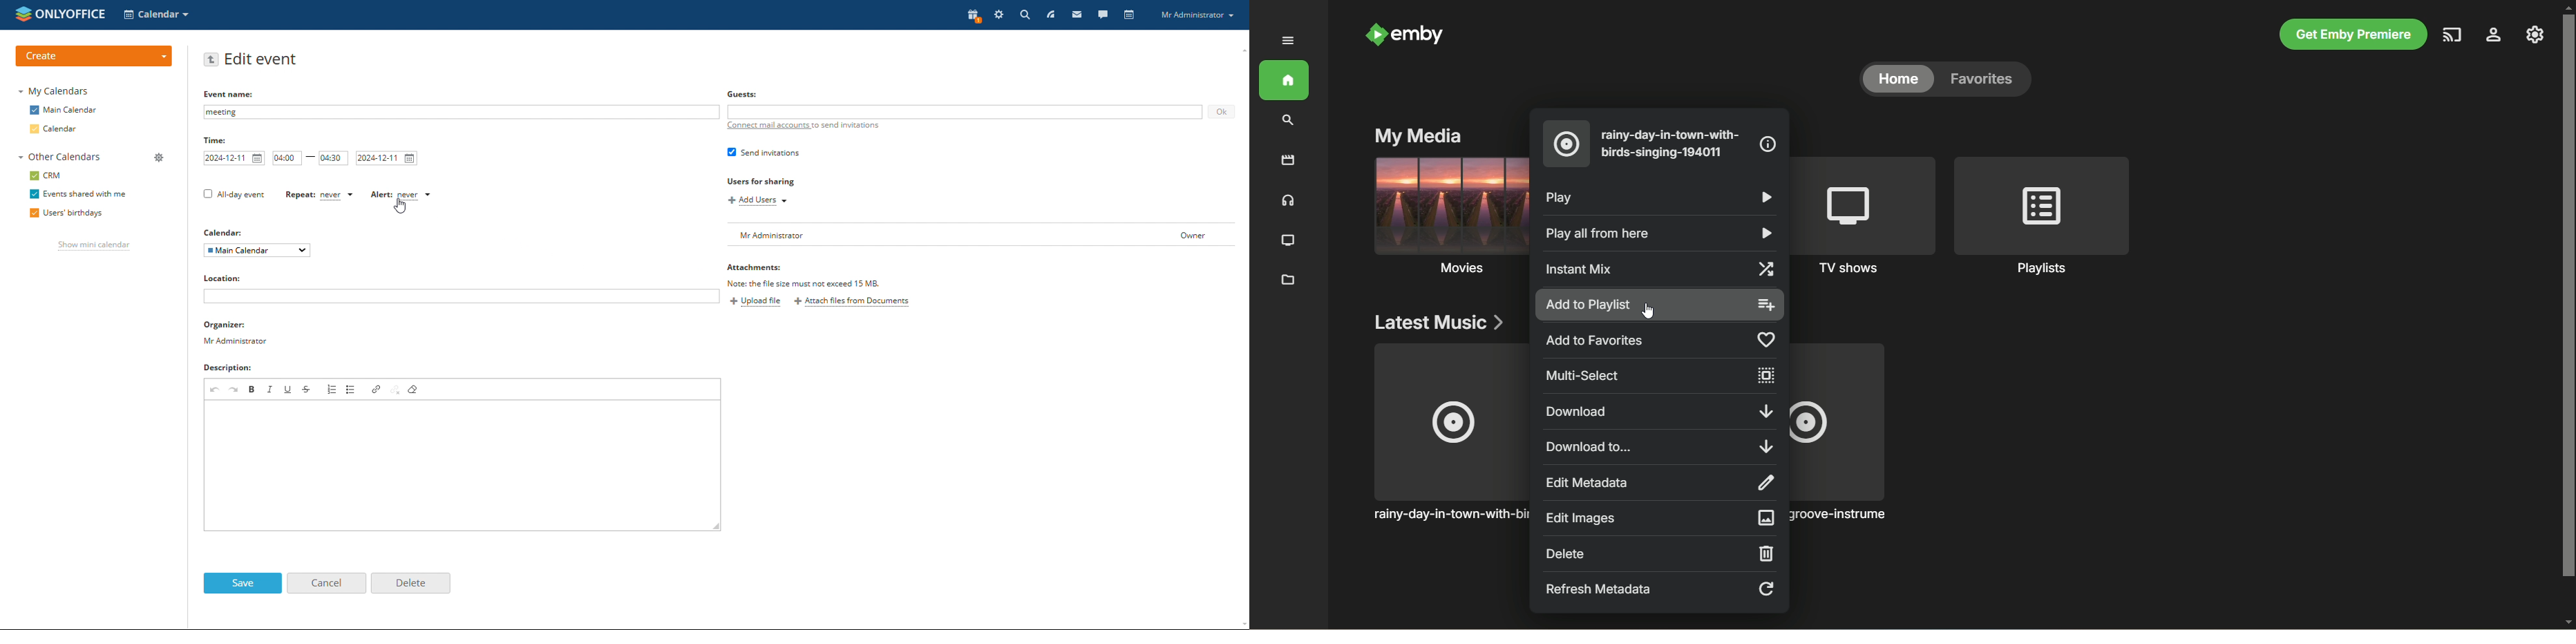  What do you see at coordinates (806, 126) in the screenshot?
I see `connect mail accounts` at bounding box center [806, 126].